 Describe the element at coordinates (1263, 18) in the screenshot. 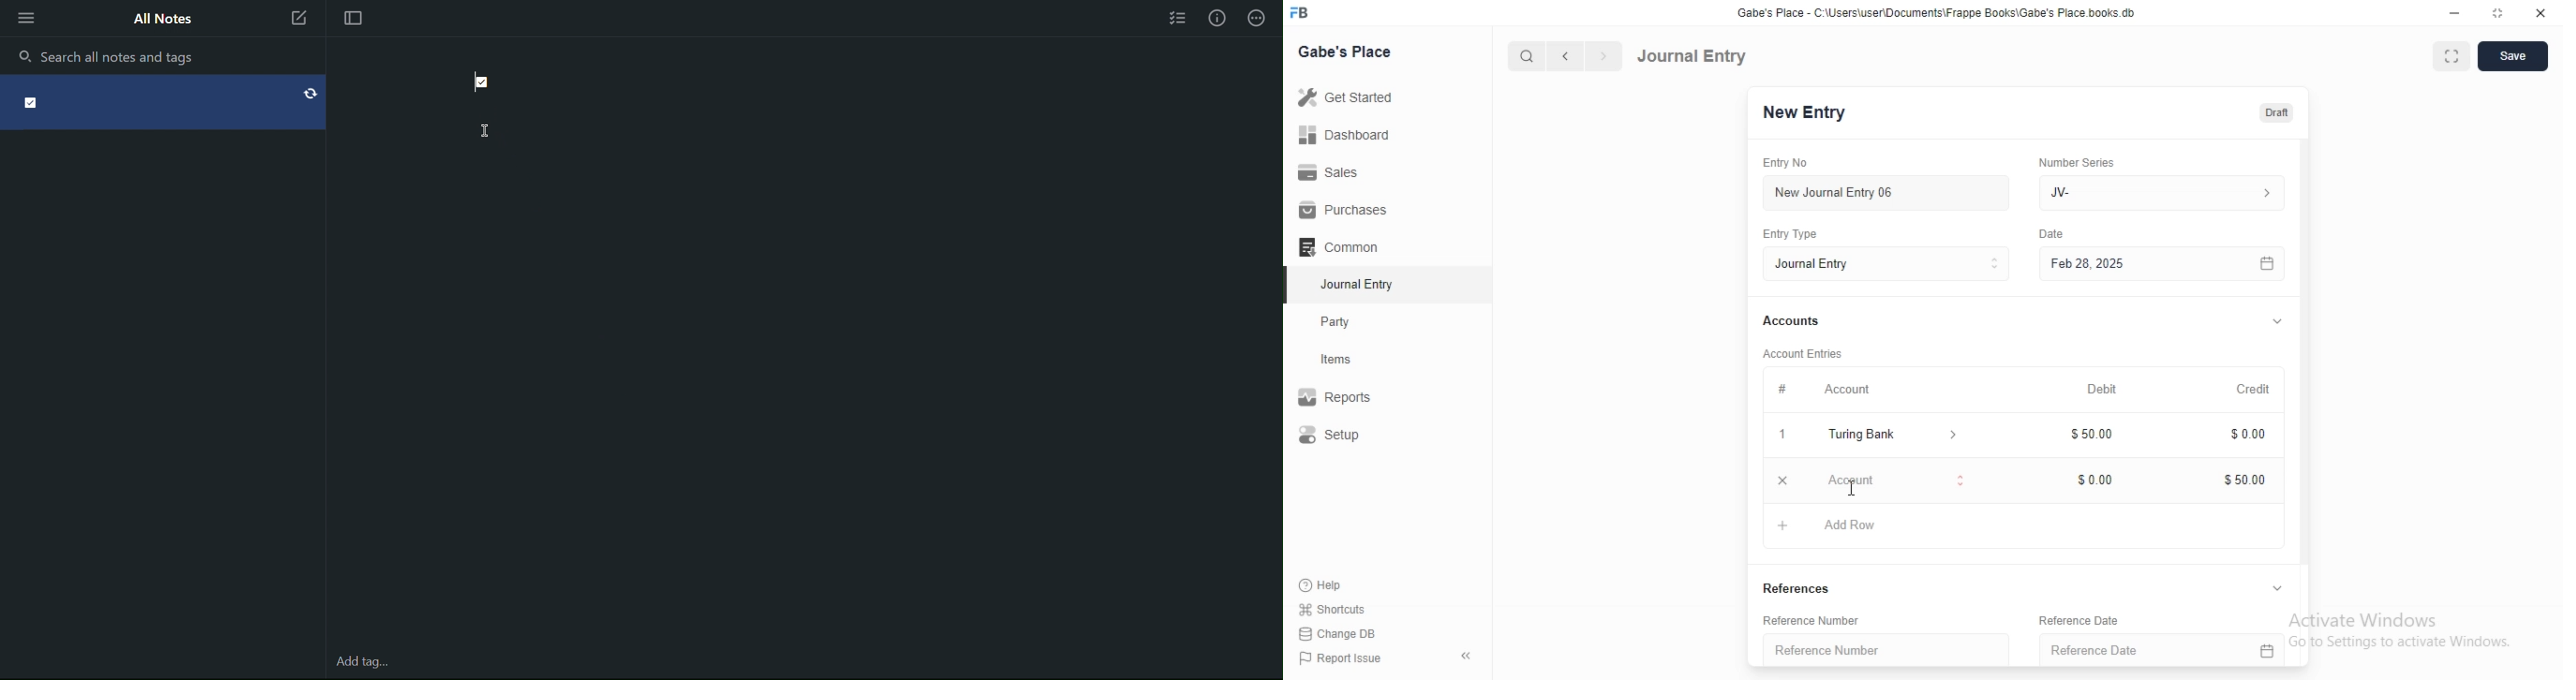

I see `Info` at that location.